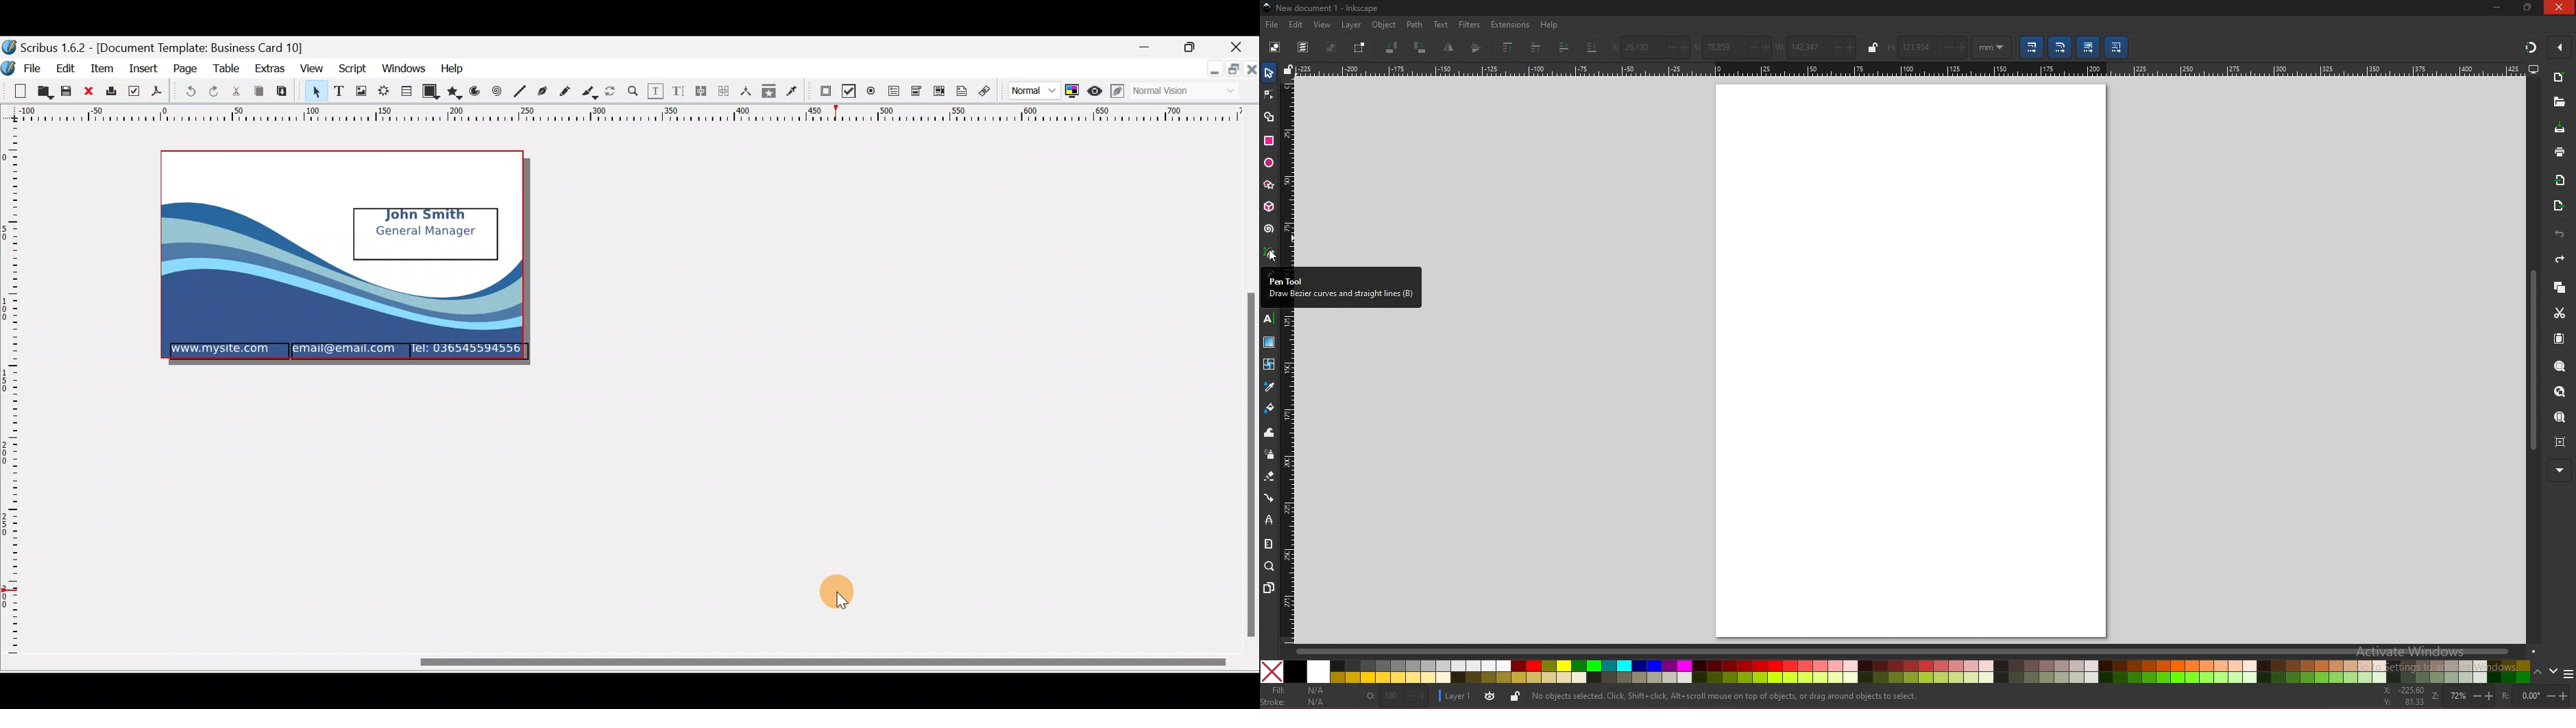 The image size is (2576, 728). Describe the element at coordinates (847, 91) in the screenshot. I see `PDF check box` at that location.